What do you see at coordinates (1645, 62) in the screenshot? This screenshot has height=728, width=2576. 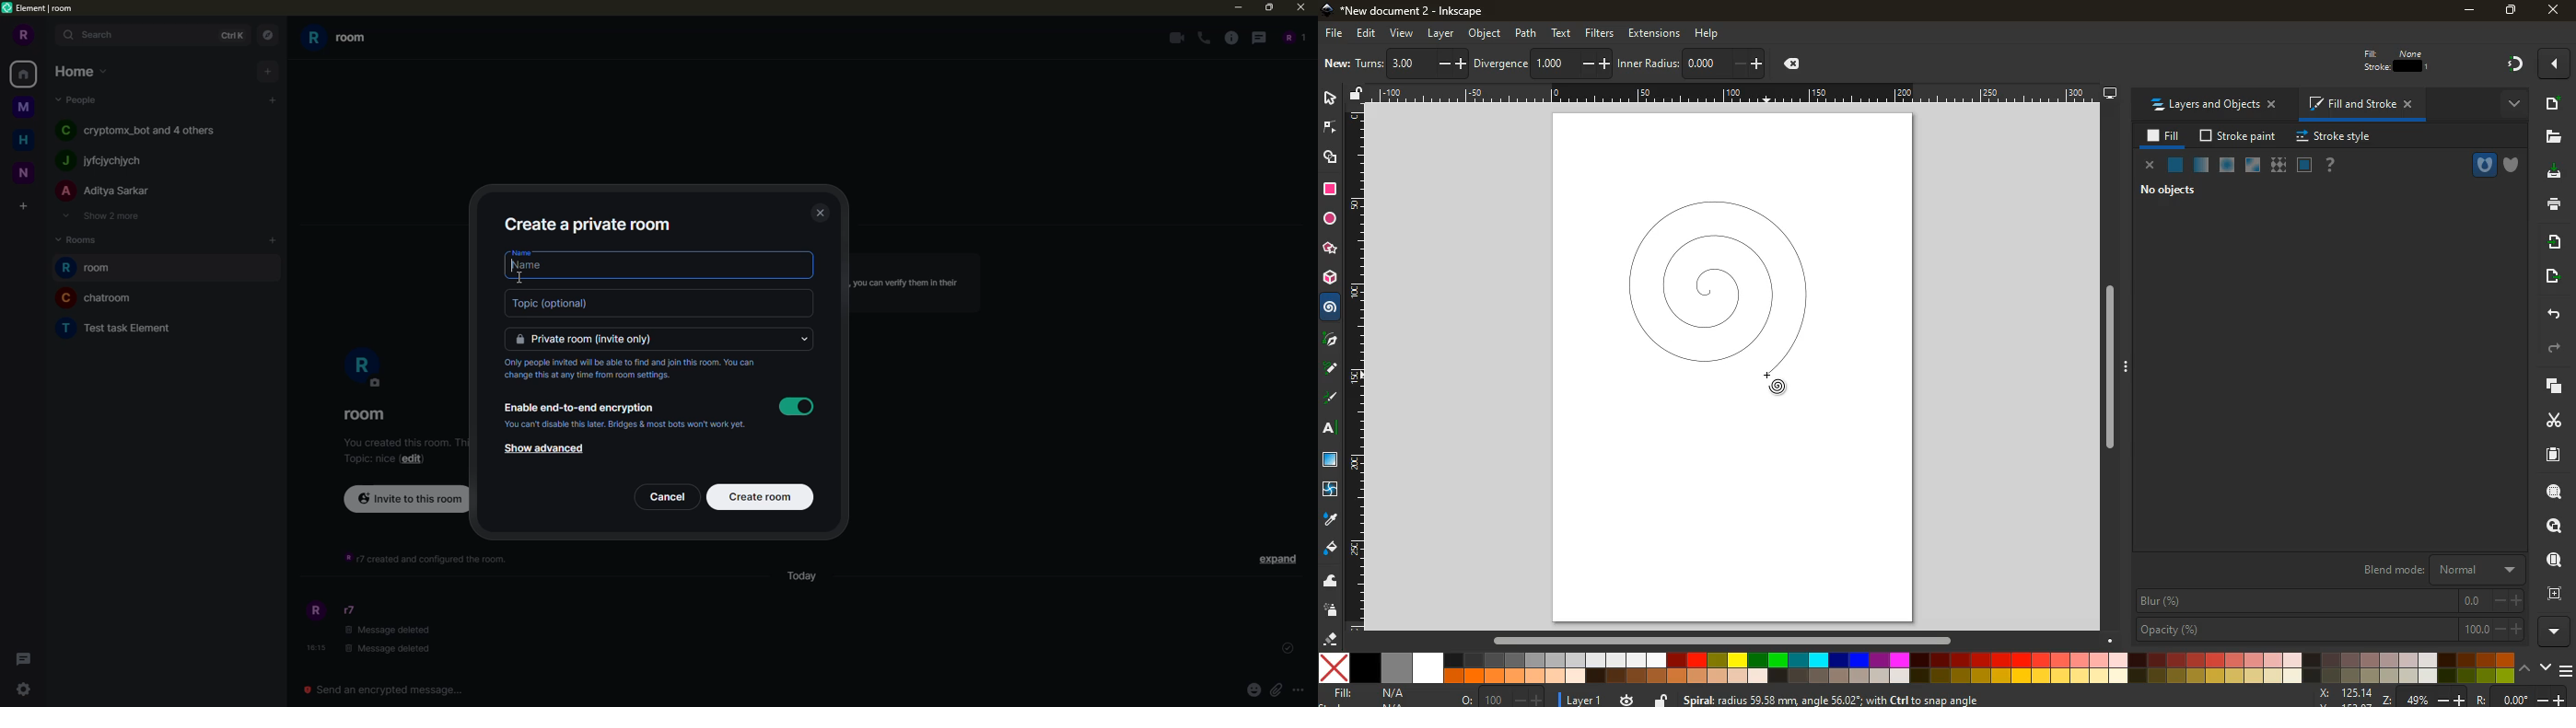 I see `` at bounding box center [1645, 62].